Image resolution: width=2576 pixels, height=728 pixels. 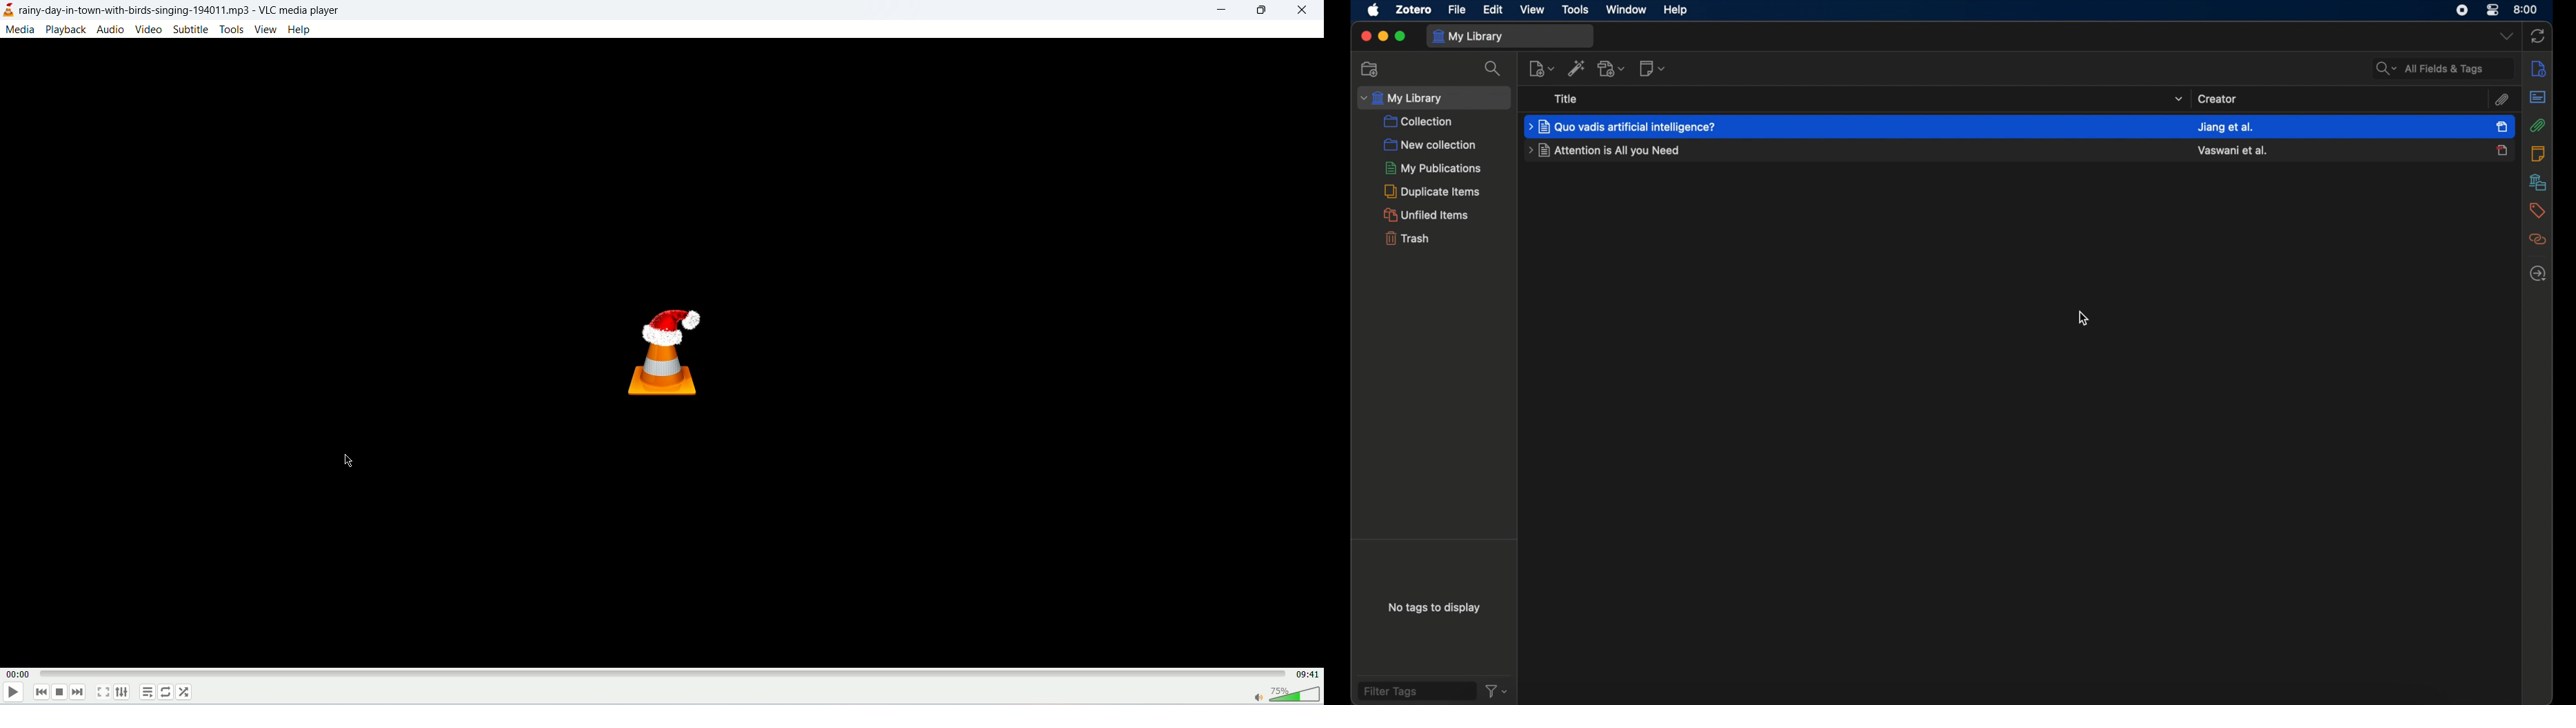 I want to click on new note, so click(x=1652, y=69).